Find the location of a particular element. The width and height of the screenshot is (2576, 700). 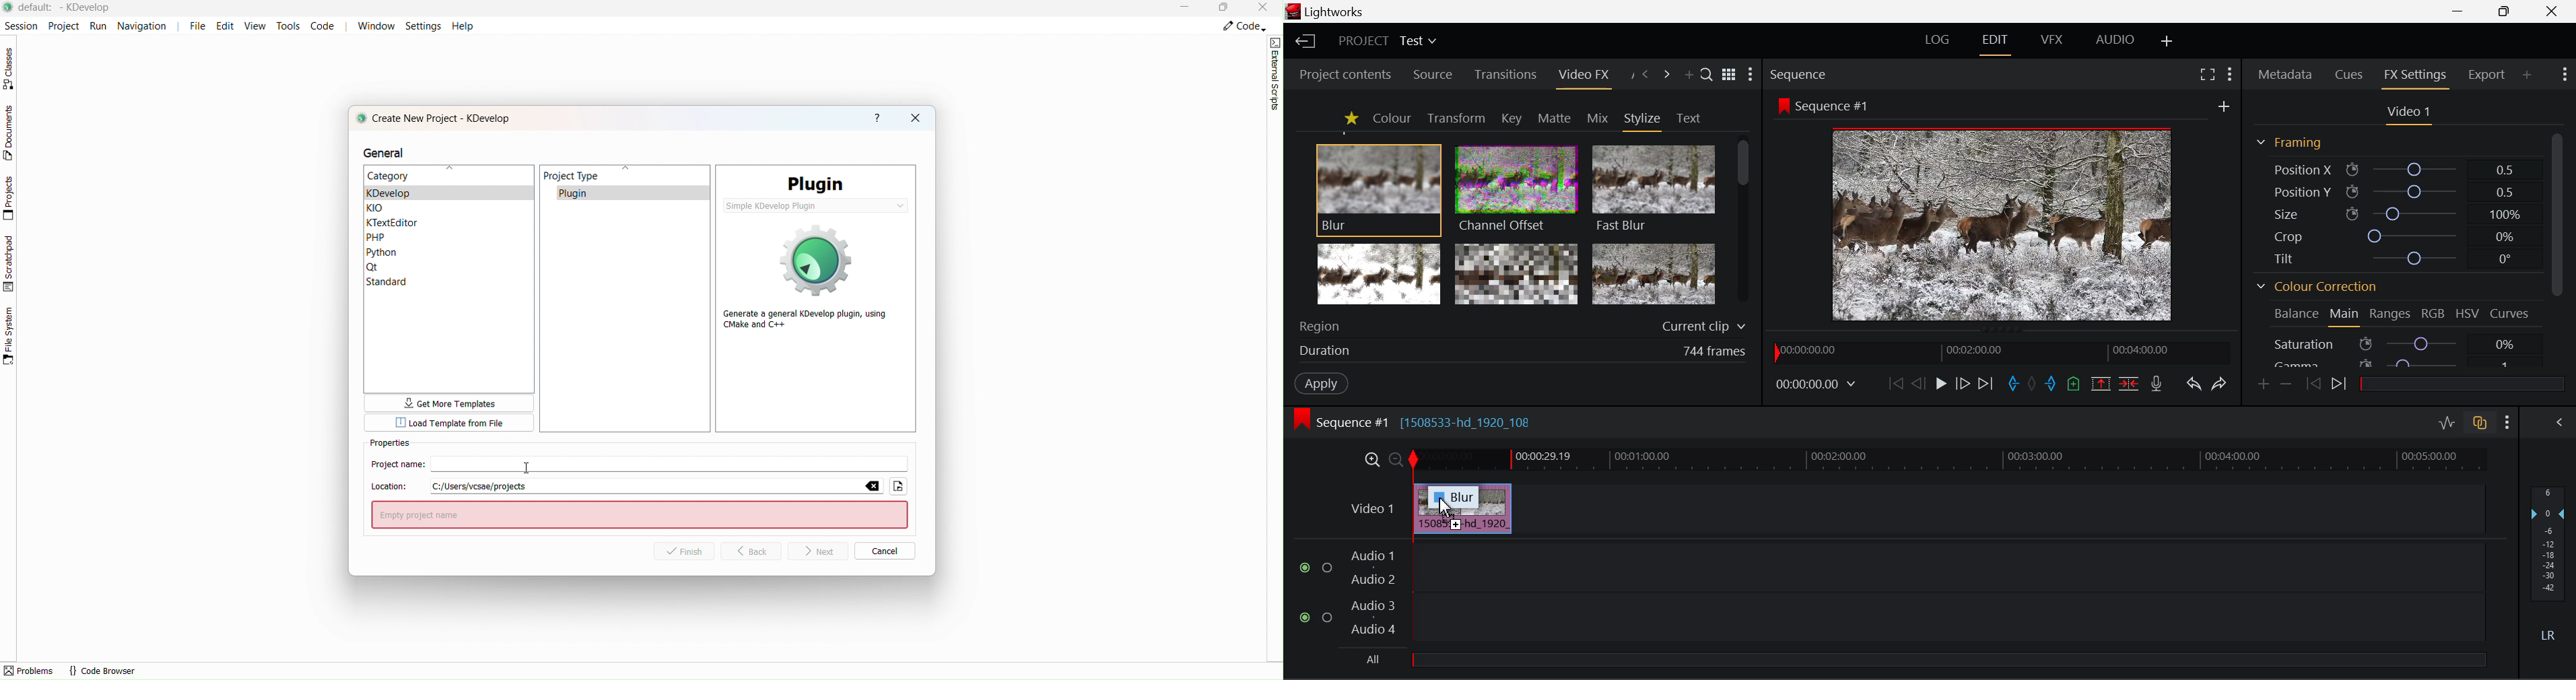

RGB is located at coordinates (2433, 314).